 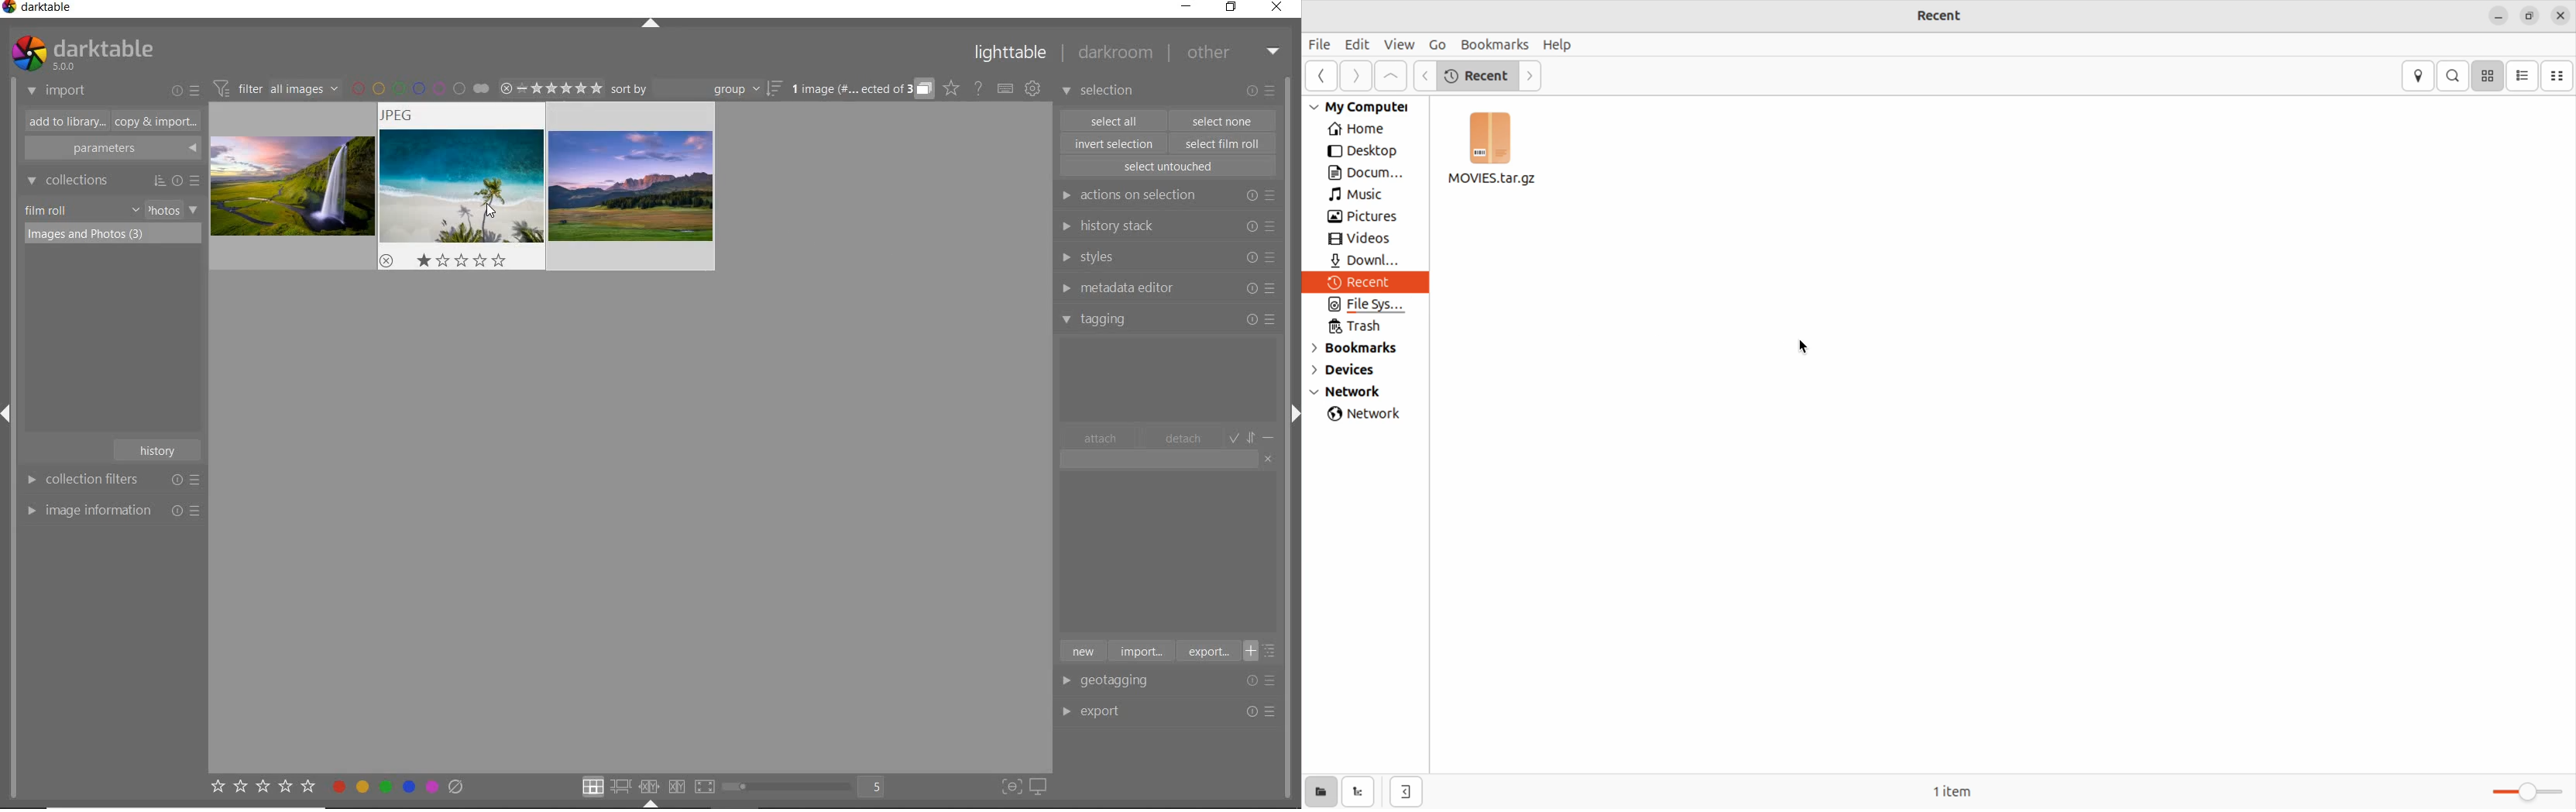 I want to click on cursor, so click(x=1802, y=347).